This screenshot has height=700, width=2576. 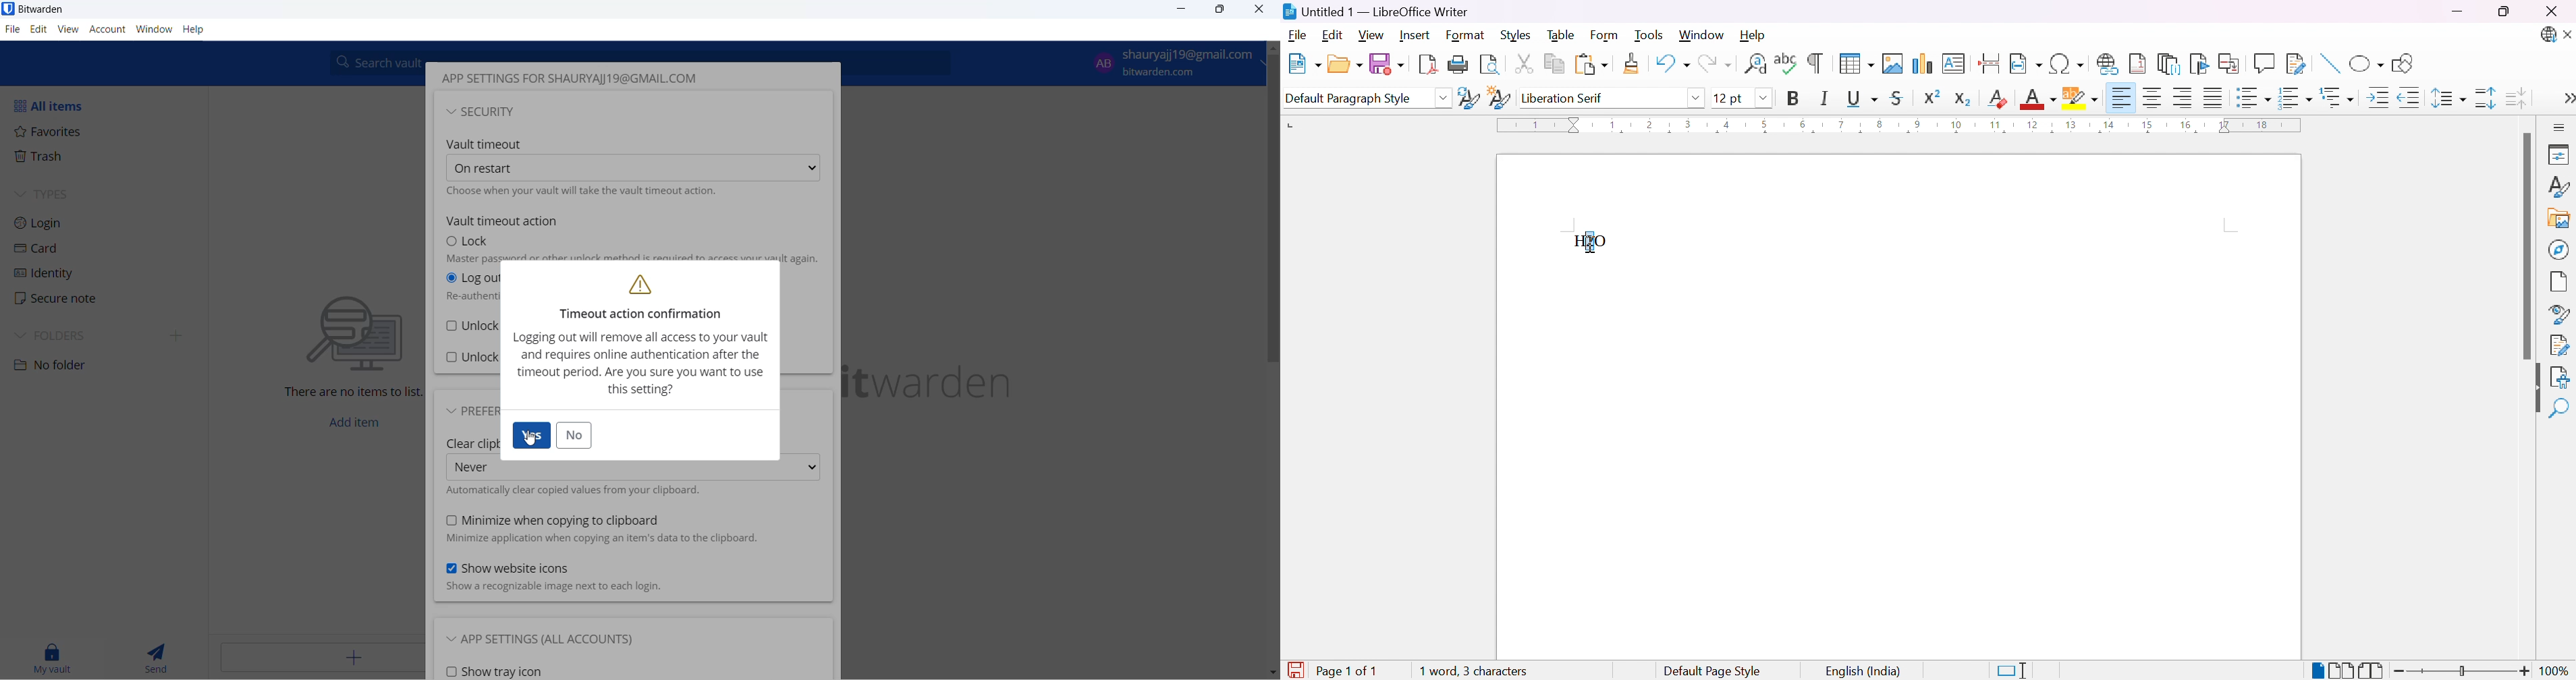 I want to click on name and logo, so click(x=950, y=379).